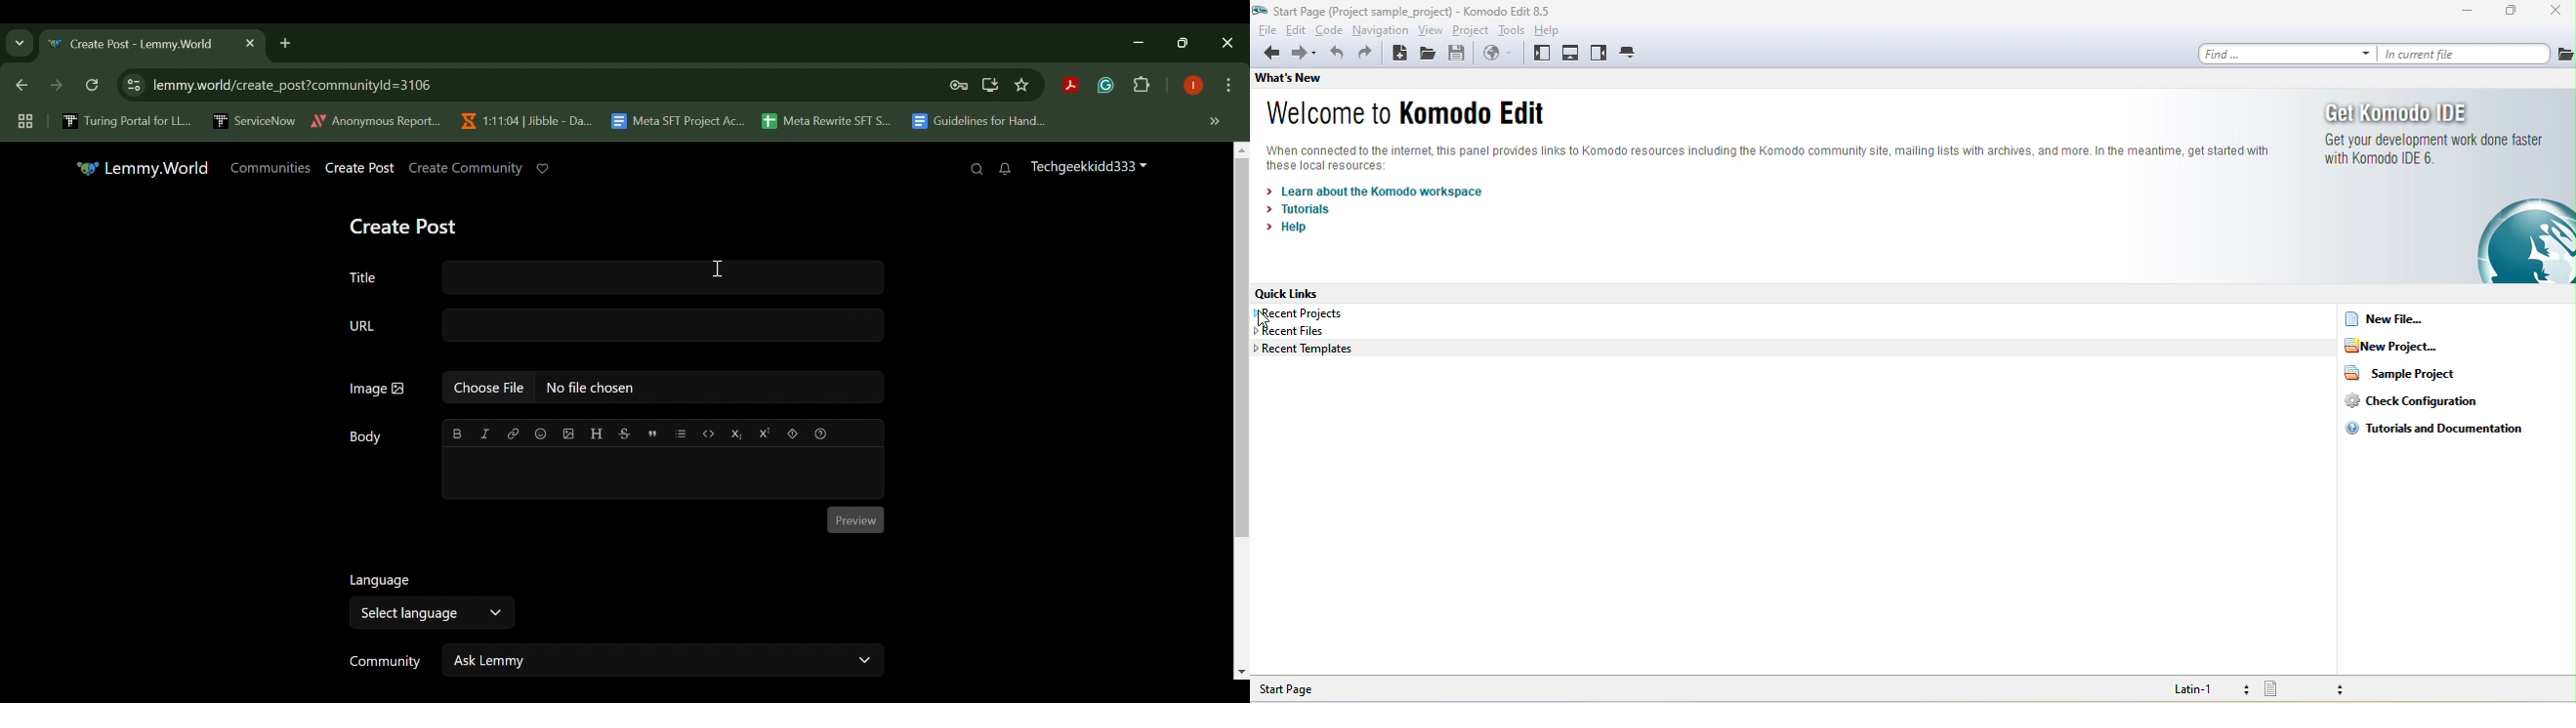  Describe the element at coordinates (464, 168) in the screenshot. I see `Create Community` at that location.